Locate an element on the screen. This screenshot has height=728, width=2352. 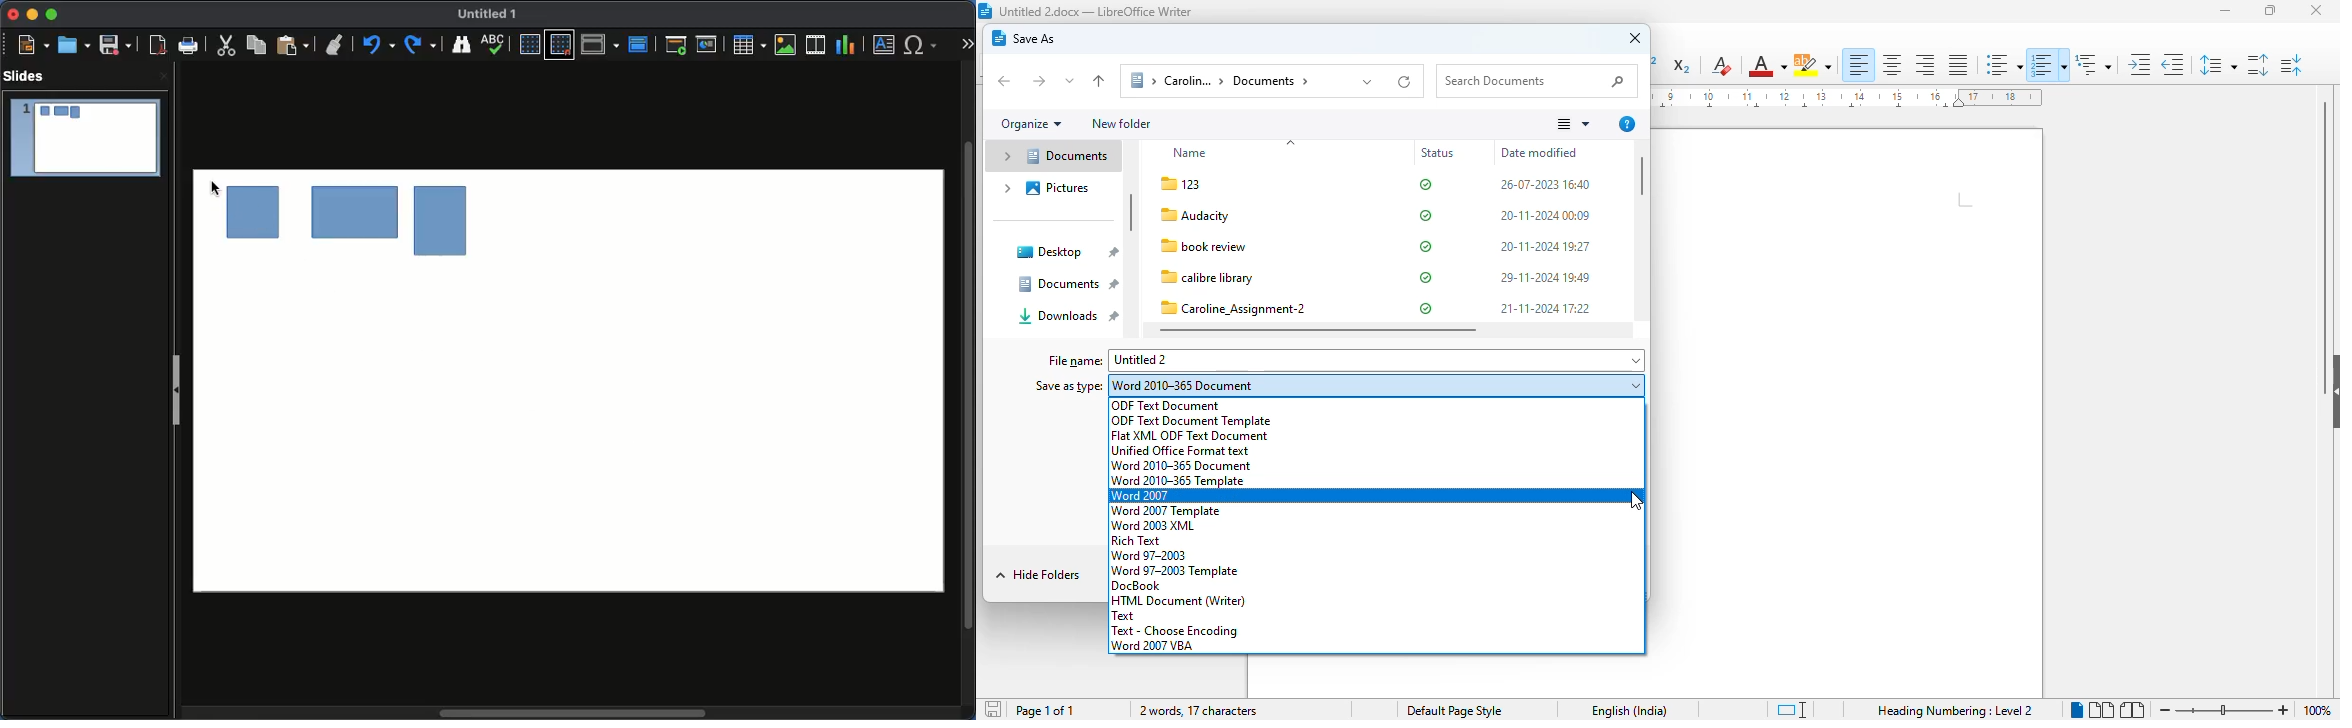
word 2010-365 document is located at coordinates (1183, 465).